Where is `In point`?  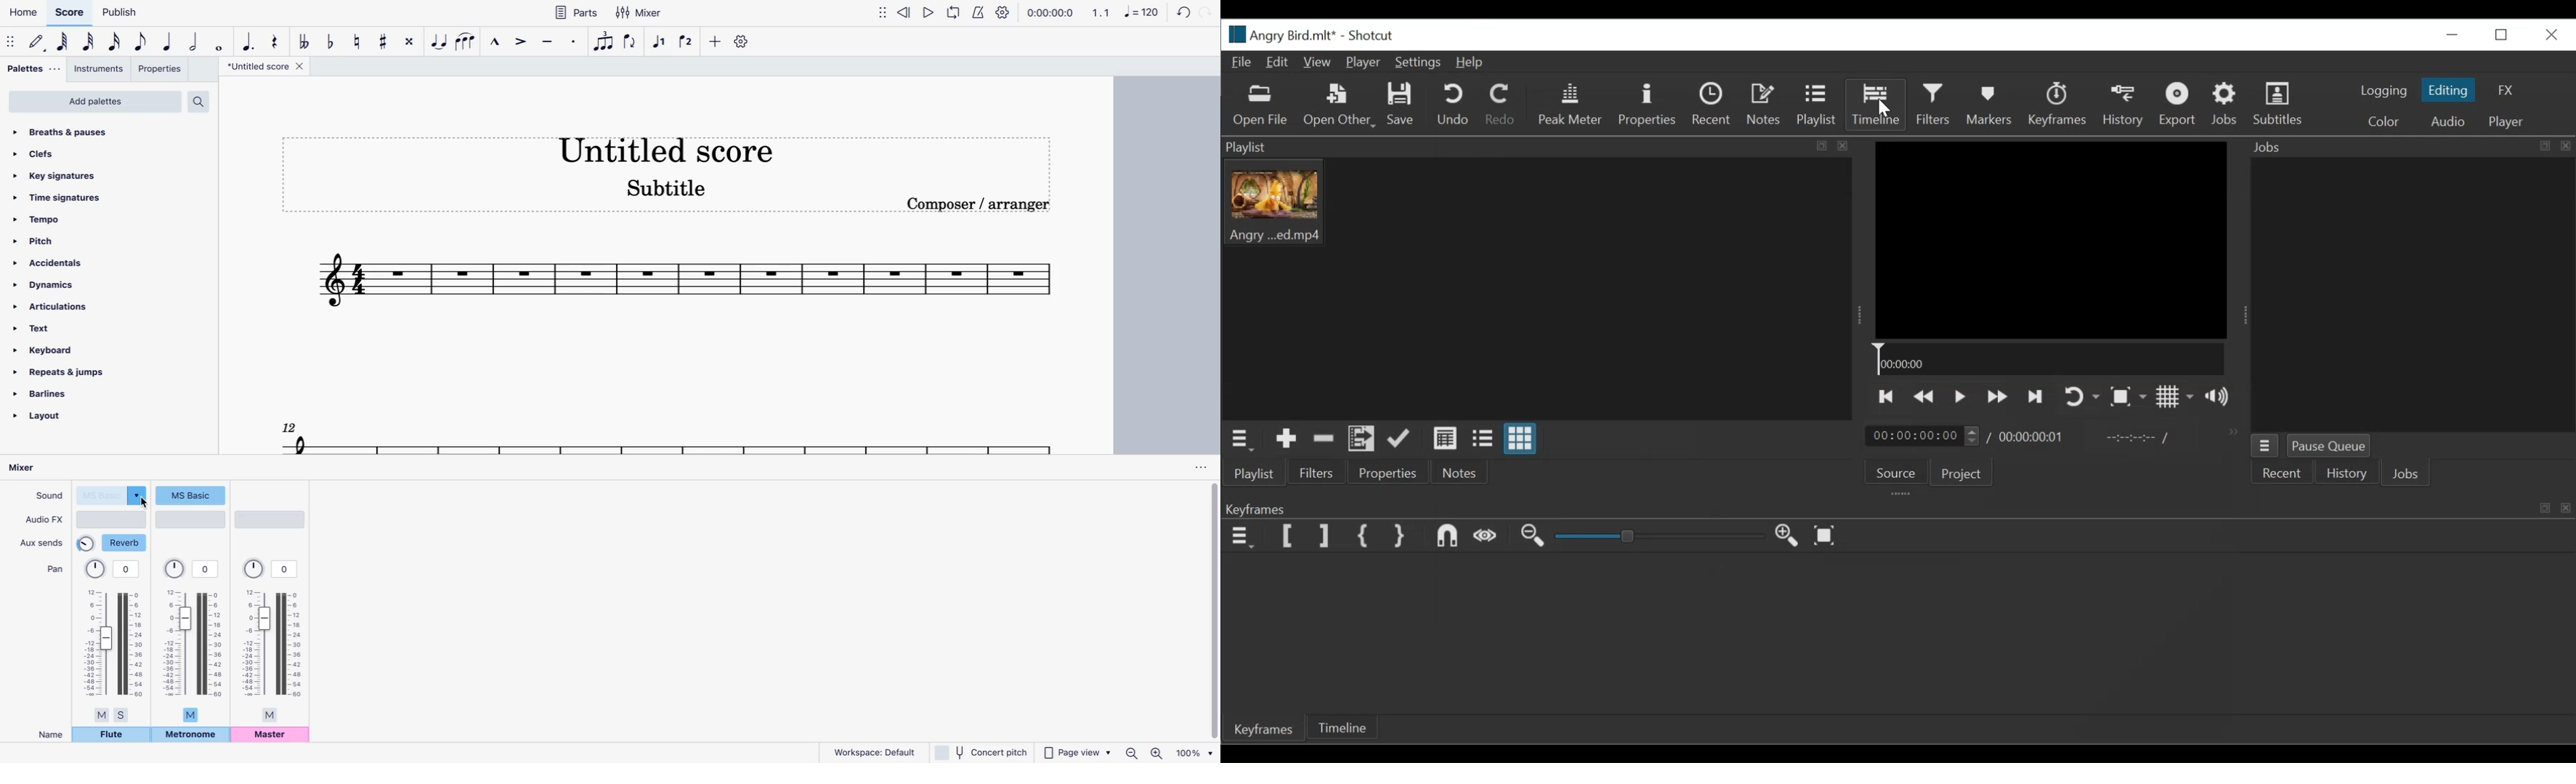
In point is located at coordinates (2130, 439).